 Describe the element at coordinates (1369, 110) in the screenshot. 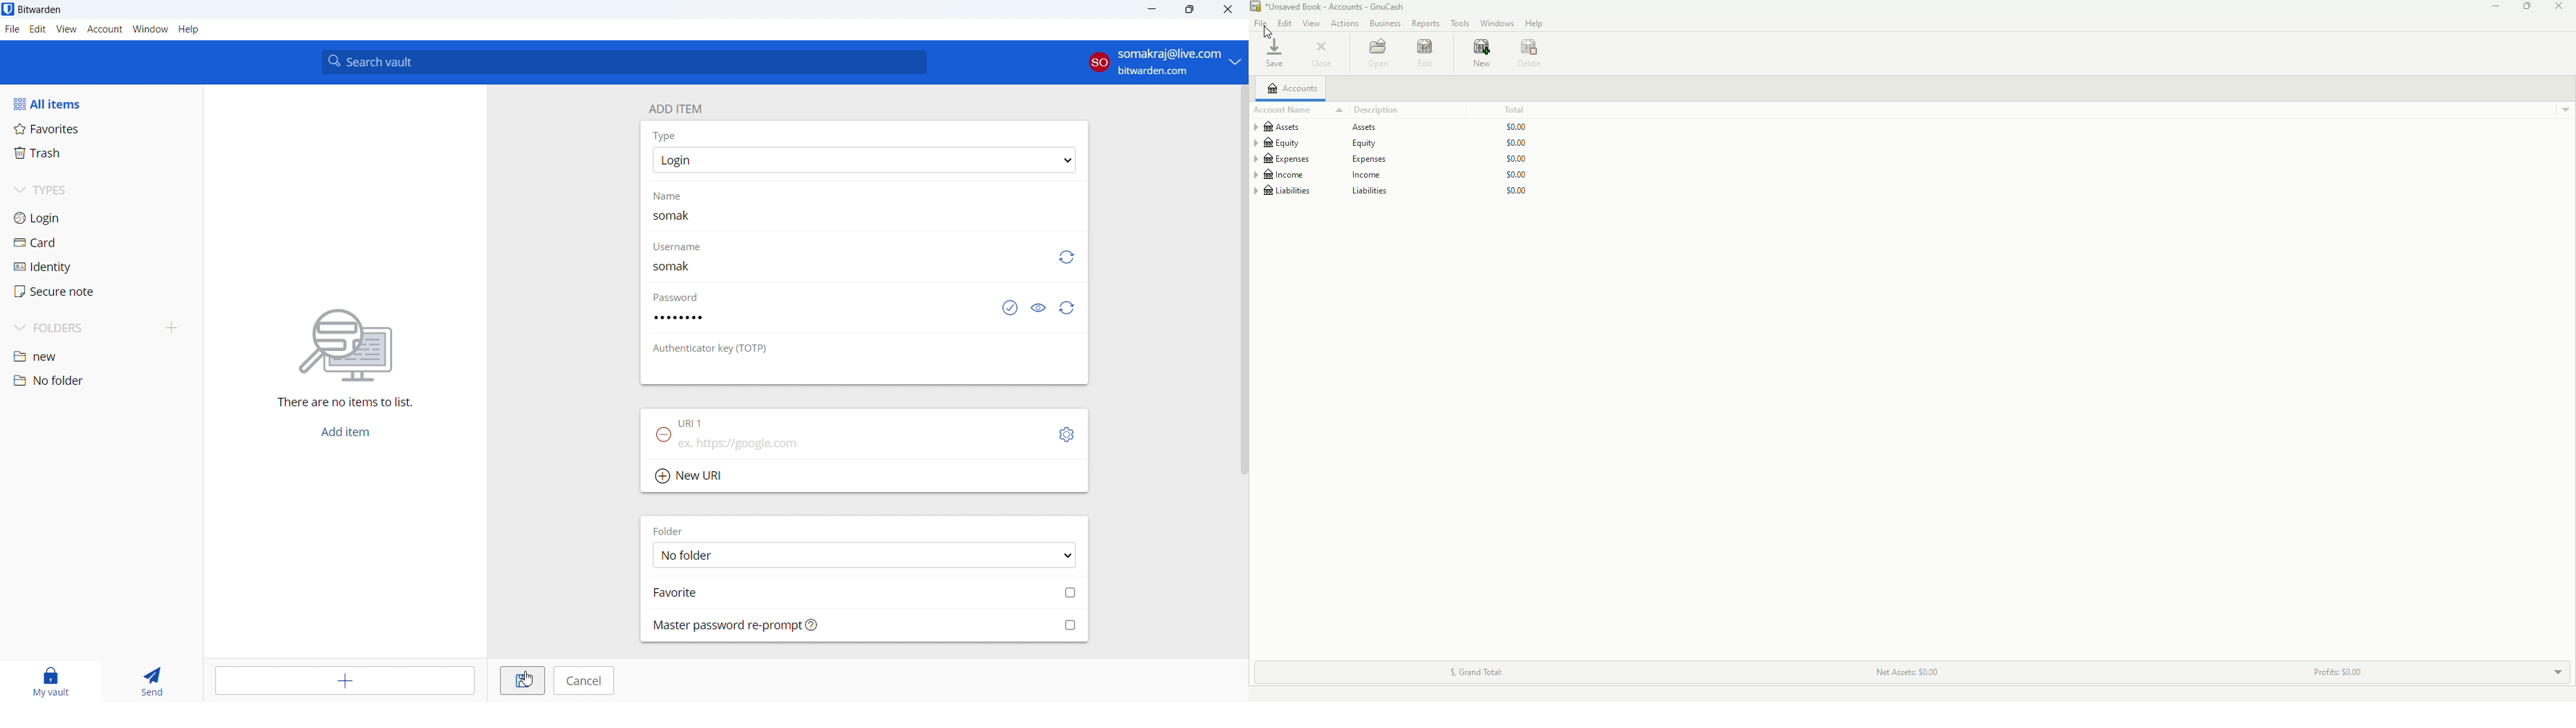

I see `Description` at that location.